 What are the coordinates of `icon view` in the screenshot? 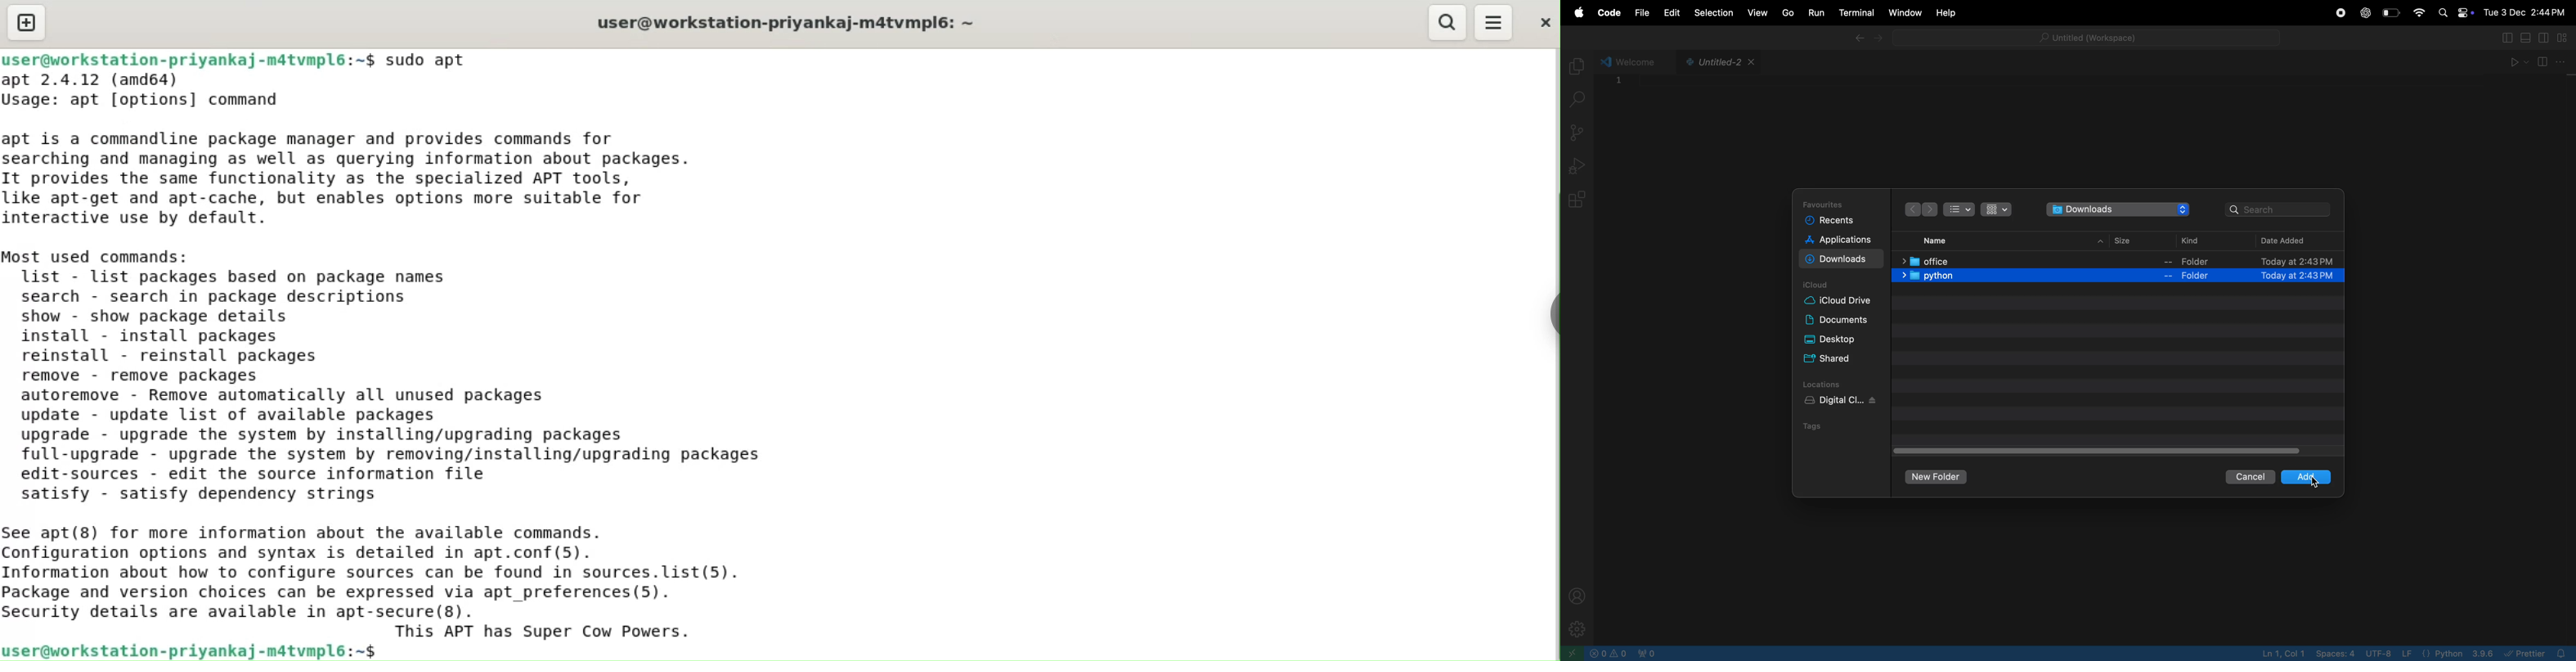 It's located at (1997, 211).